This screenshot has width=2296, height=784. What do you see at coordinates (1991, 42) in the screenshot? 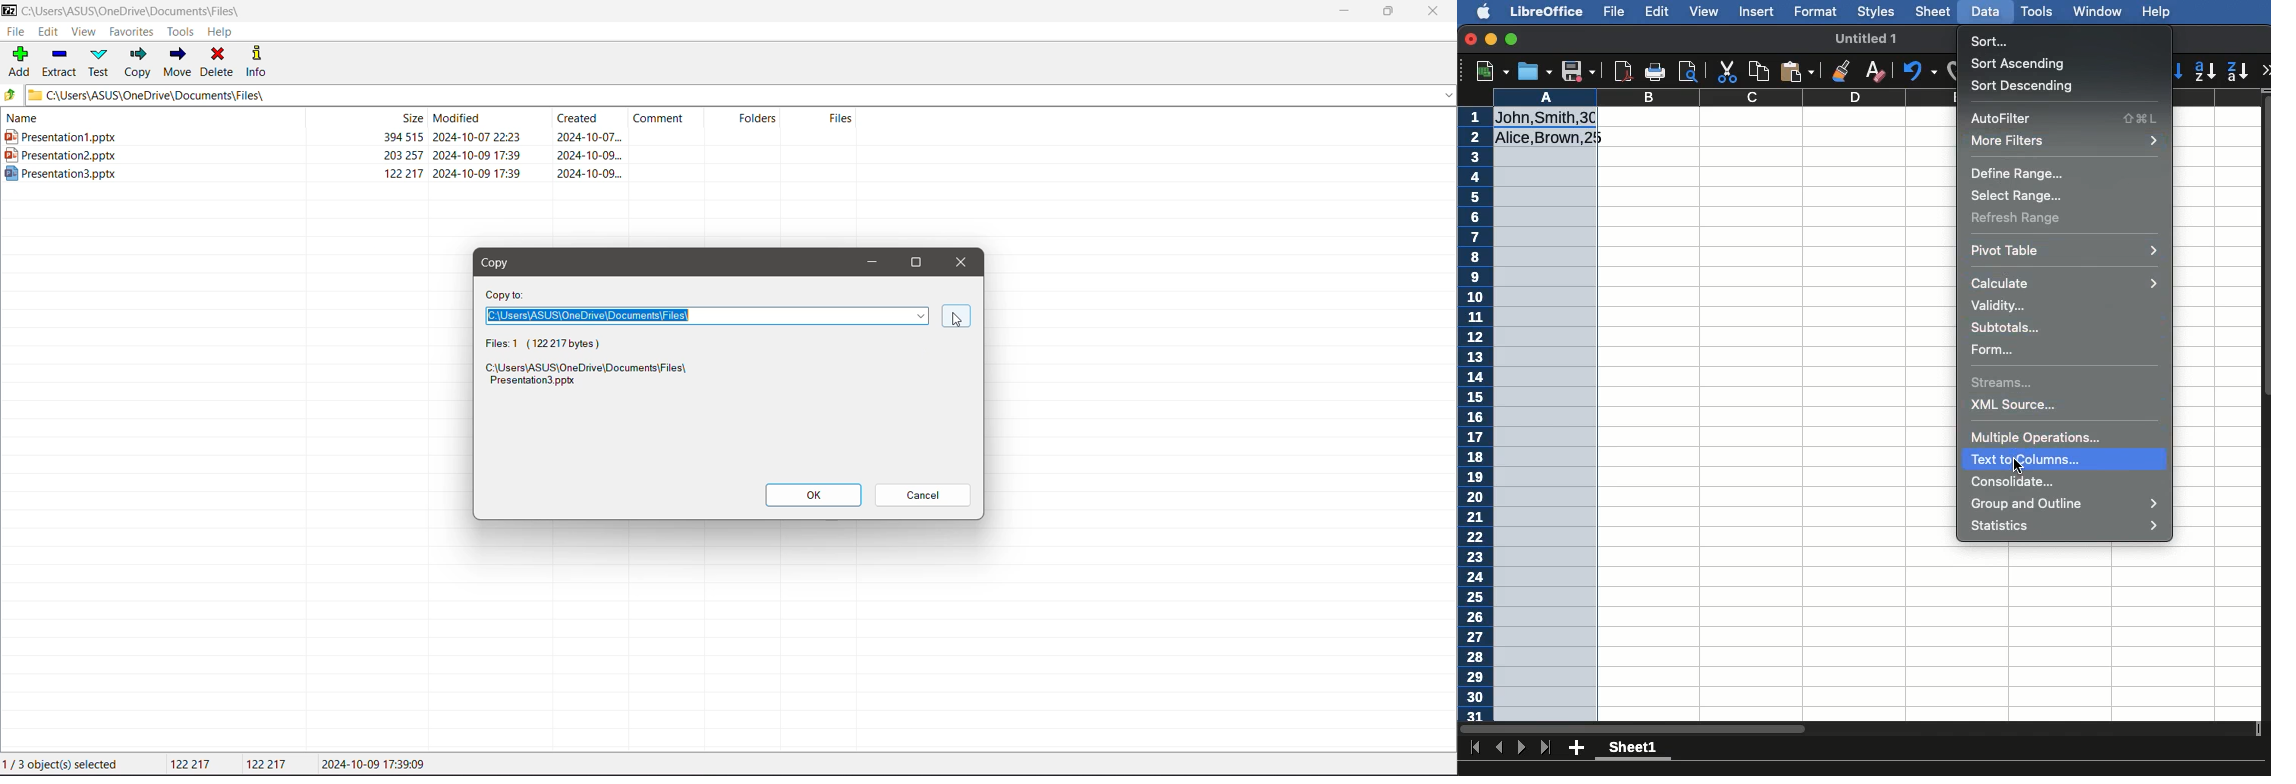
I see `Sort` at bounding box center [1991, 42].